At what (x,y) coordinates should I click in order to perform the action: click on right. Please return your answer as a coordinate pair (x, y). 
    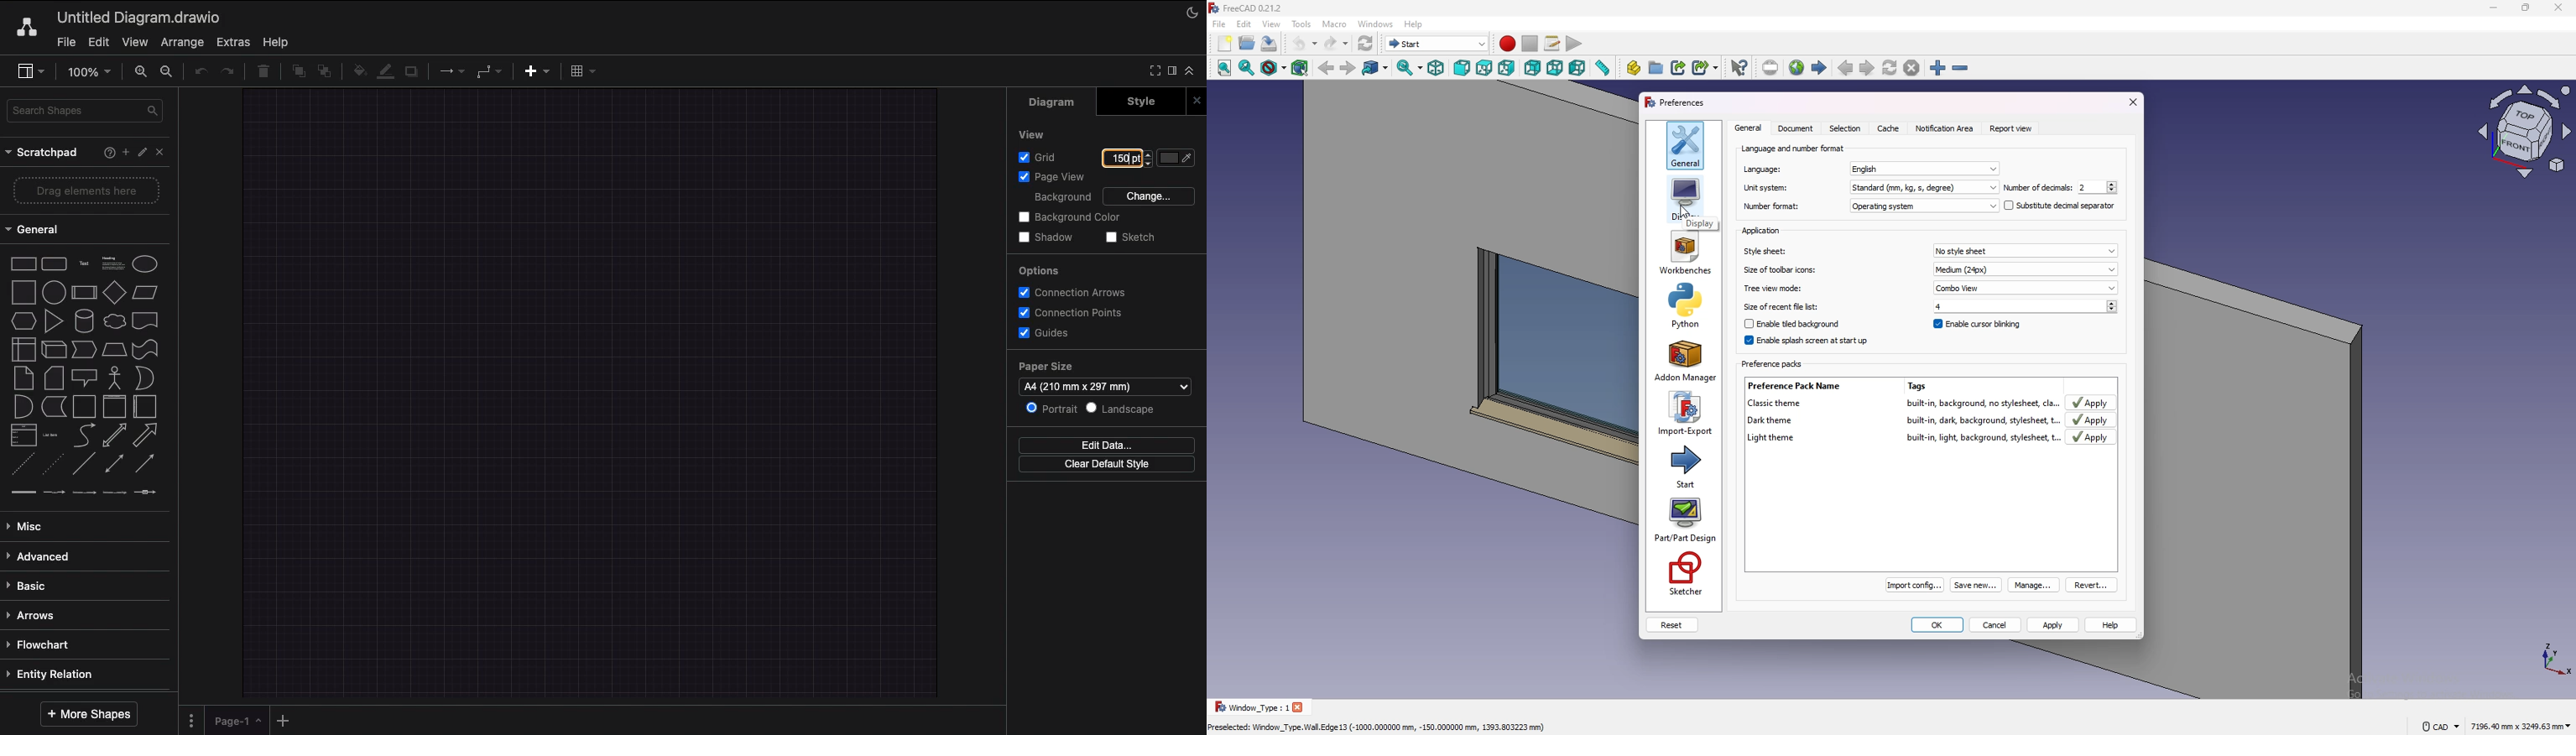
    Looking at the image, I should click on (1507, 68).